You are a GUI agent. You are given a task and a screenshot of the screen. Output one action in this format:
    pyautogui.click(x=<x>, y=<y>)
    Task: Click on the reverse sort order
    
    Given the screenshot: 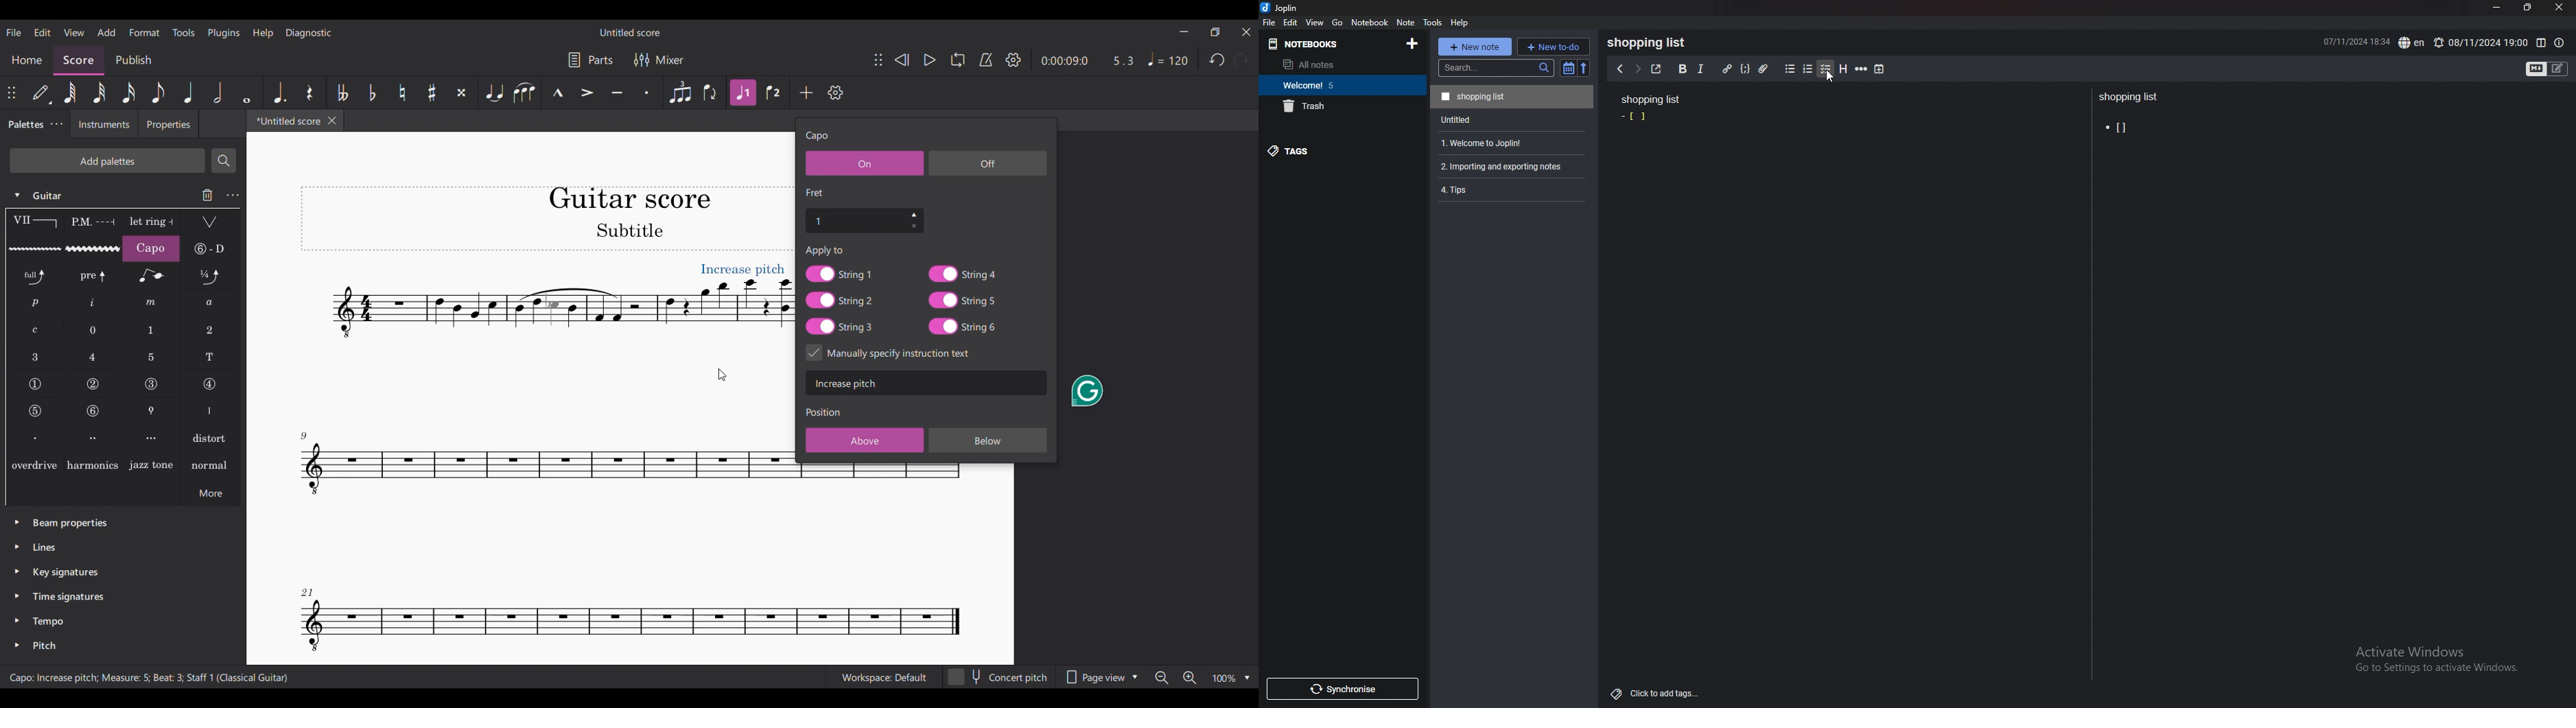 What is the action you would take?
    pyautogui.click(x=1586, y=68)
    